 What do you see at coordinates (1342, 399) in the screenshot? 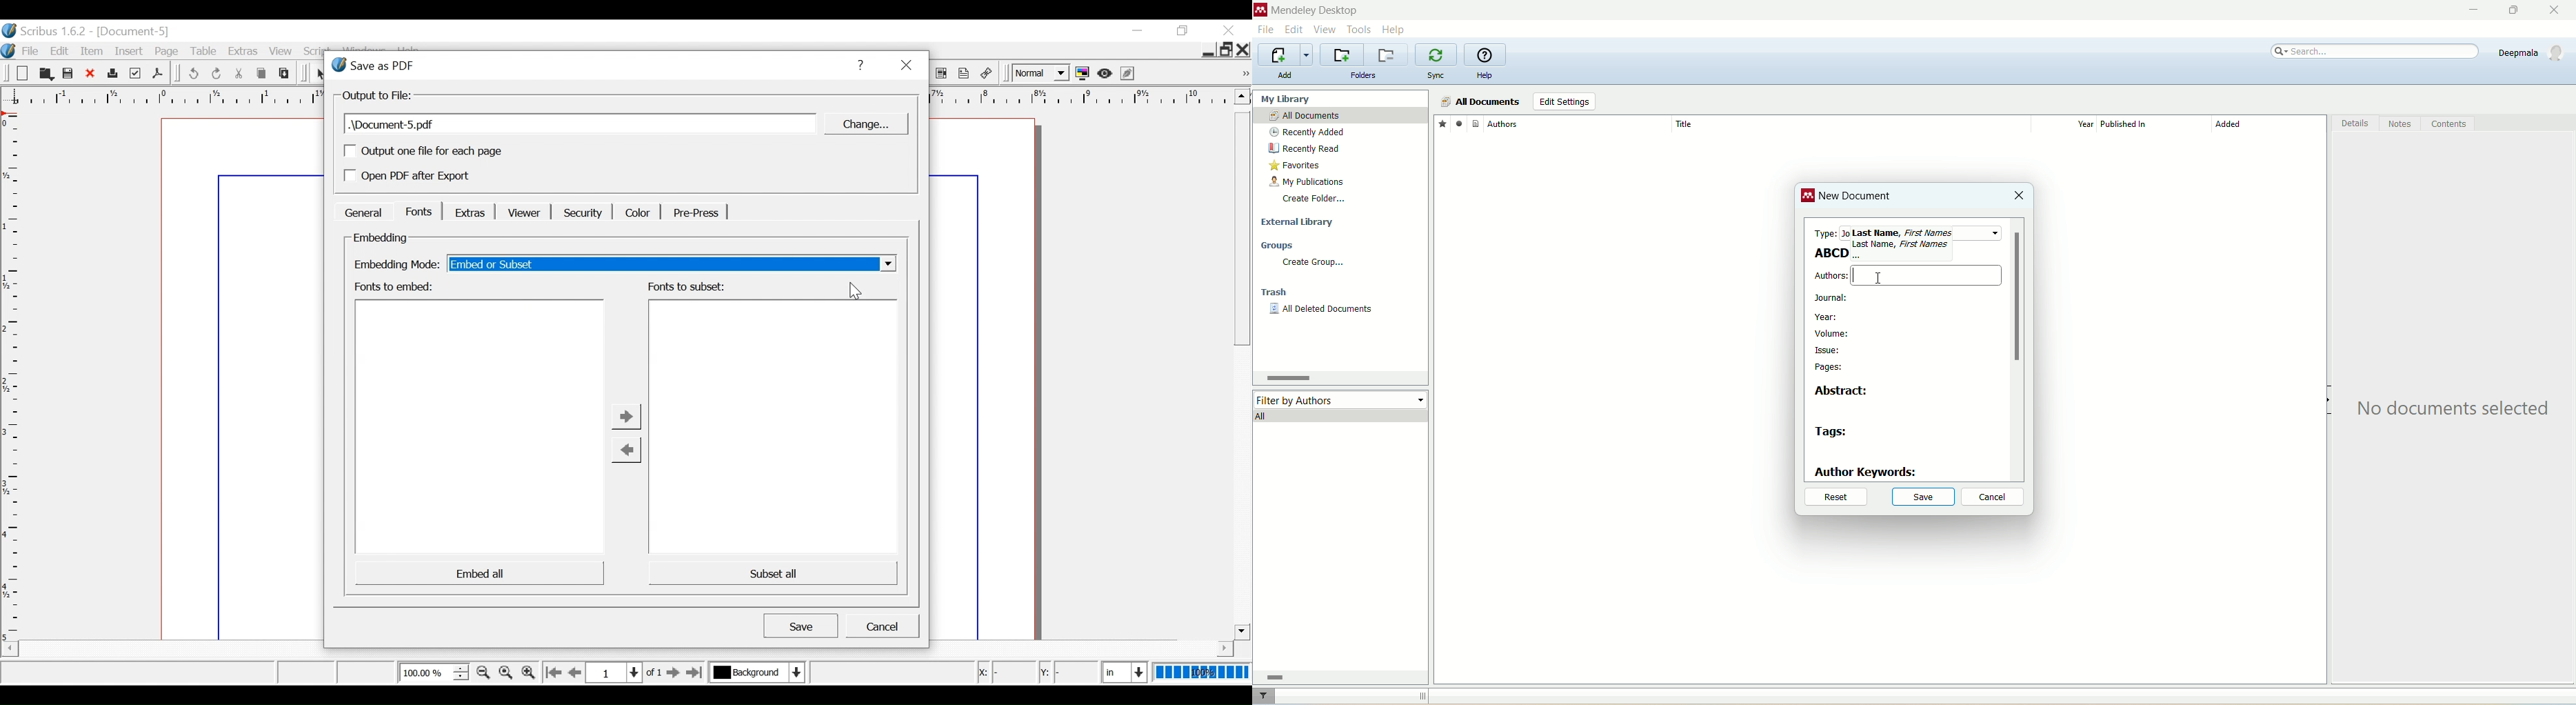
I see `filter by author` at bounding box center [1342, 399].